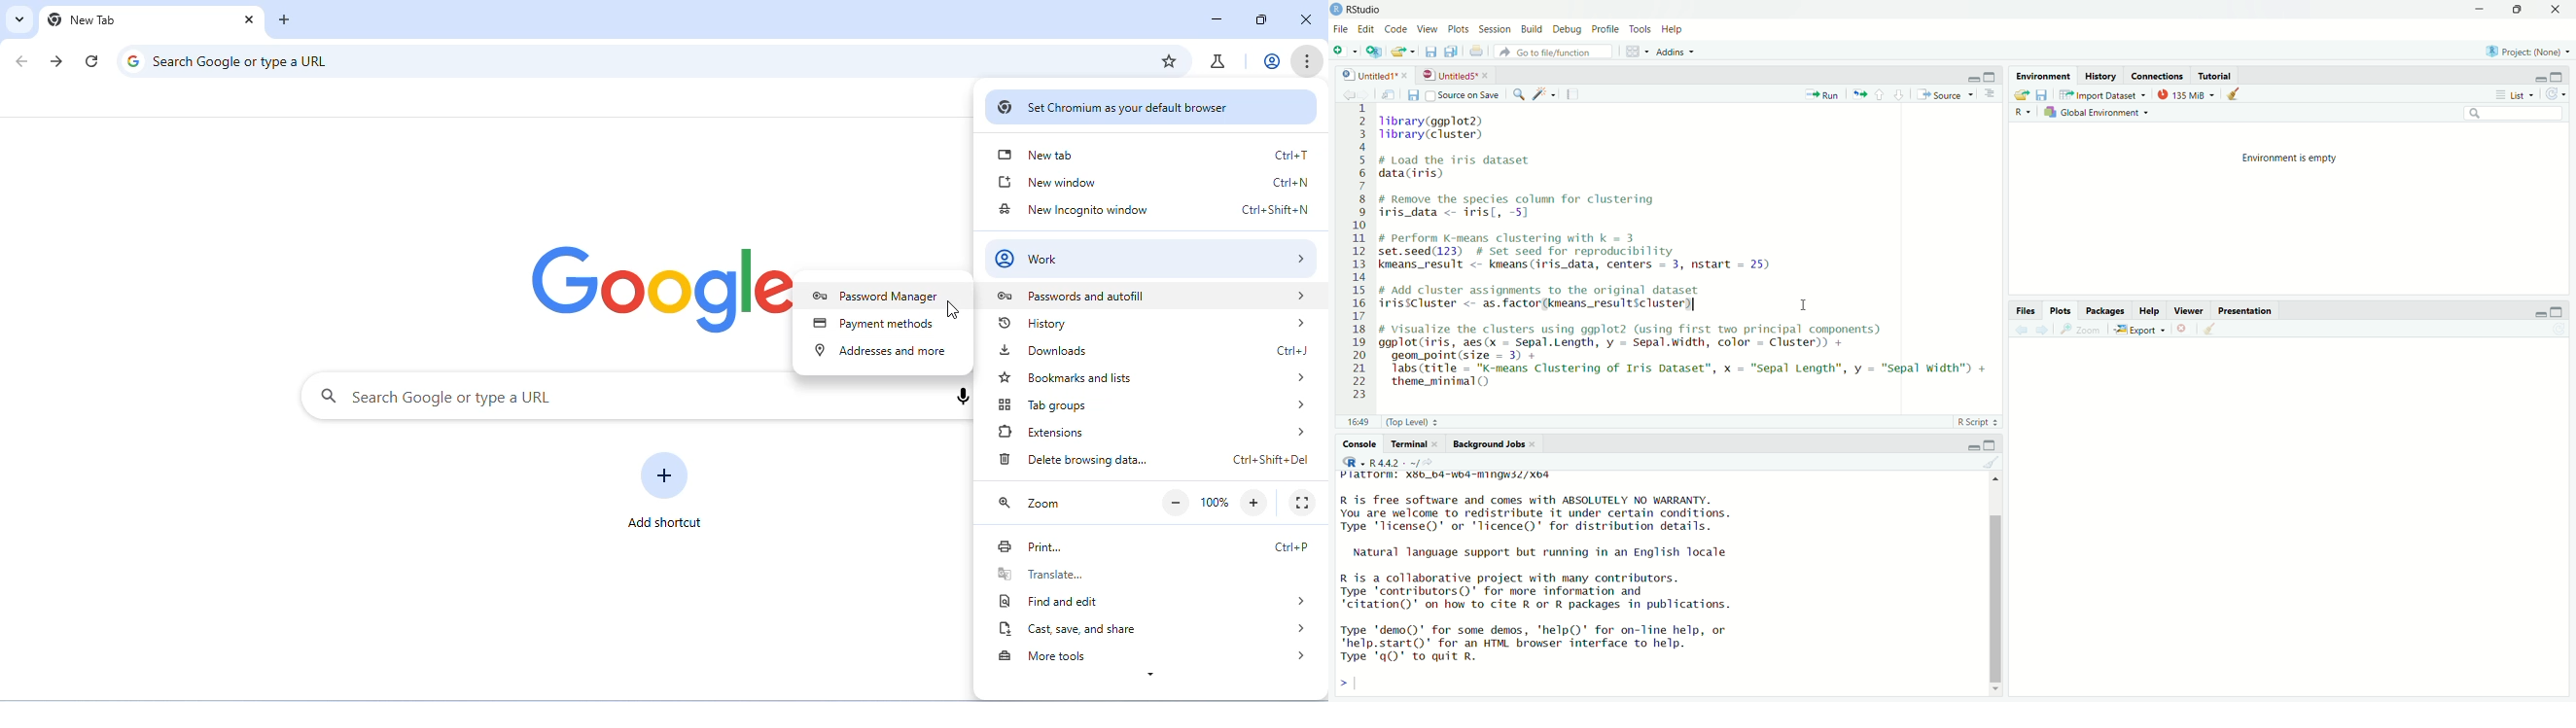 The width and height of the screenshot is (2576, 728). Describe the element at coordinates (2190, 311) in the screenshot. I see `viewer` at that location.